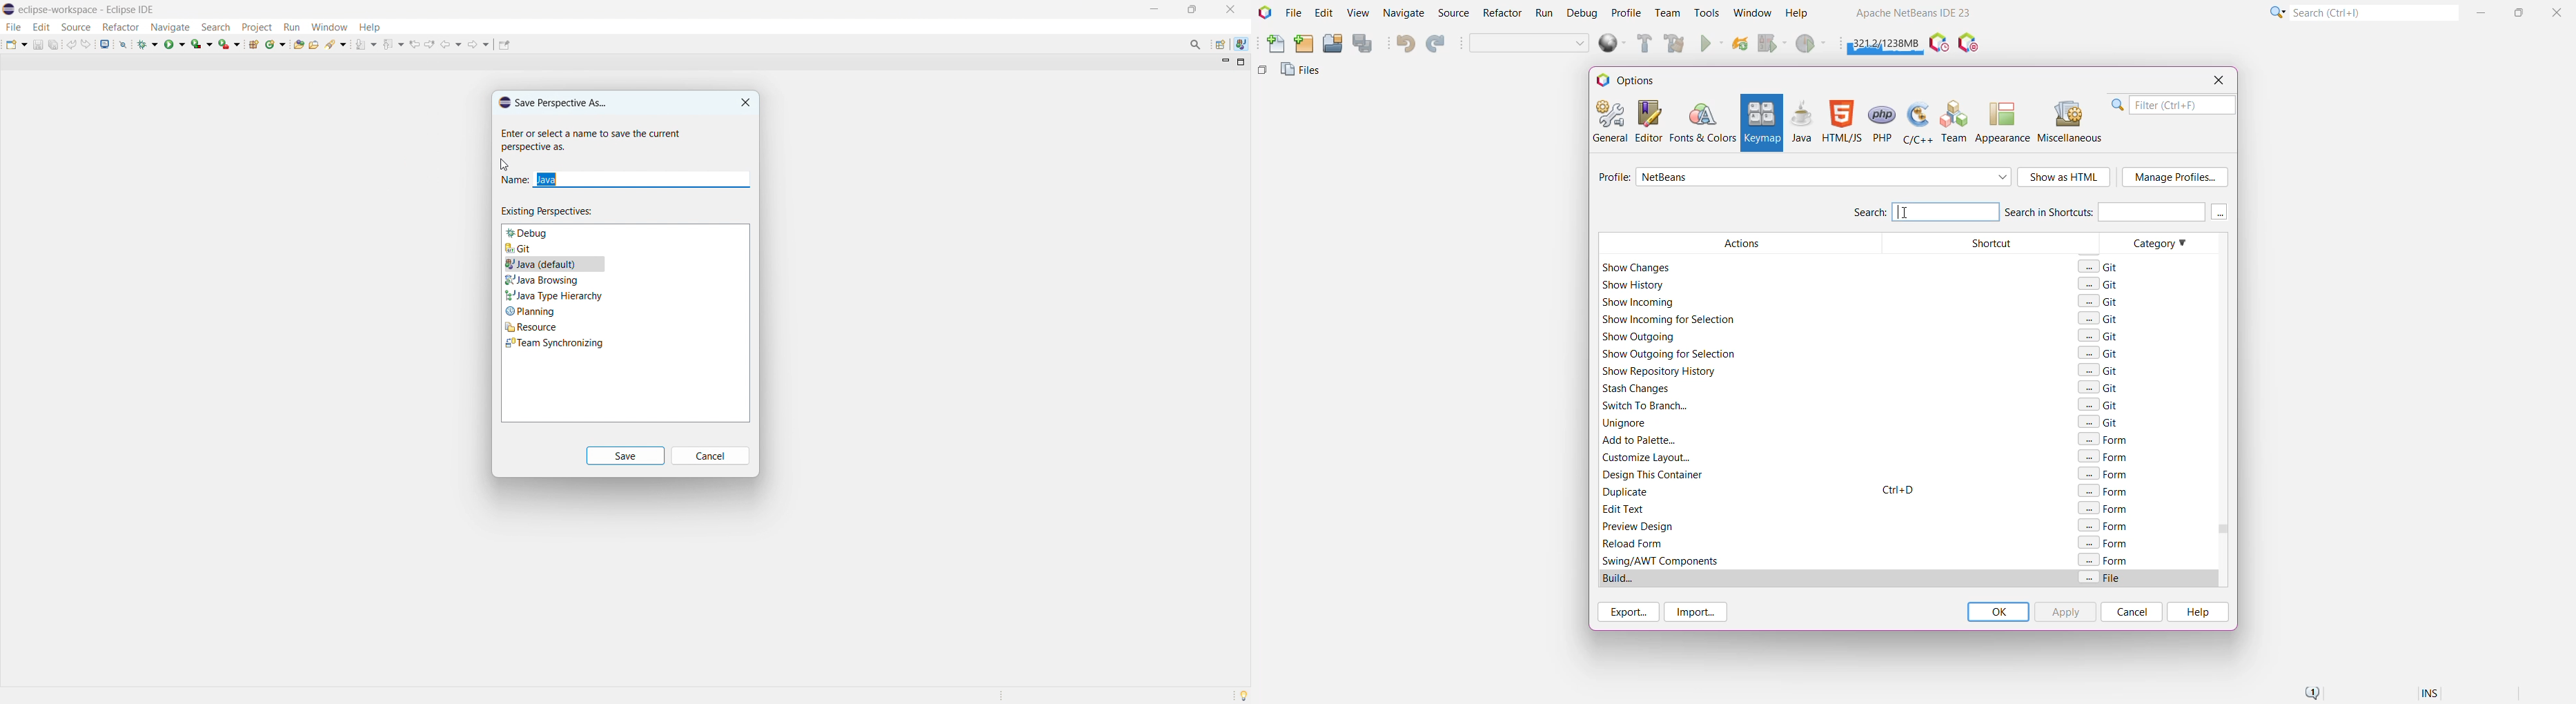  Describe the element at coordinates (1886, 41) in the screenshot. I see `Click to force garbage collection` at that location.